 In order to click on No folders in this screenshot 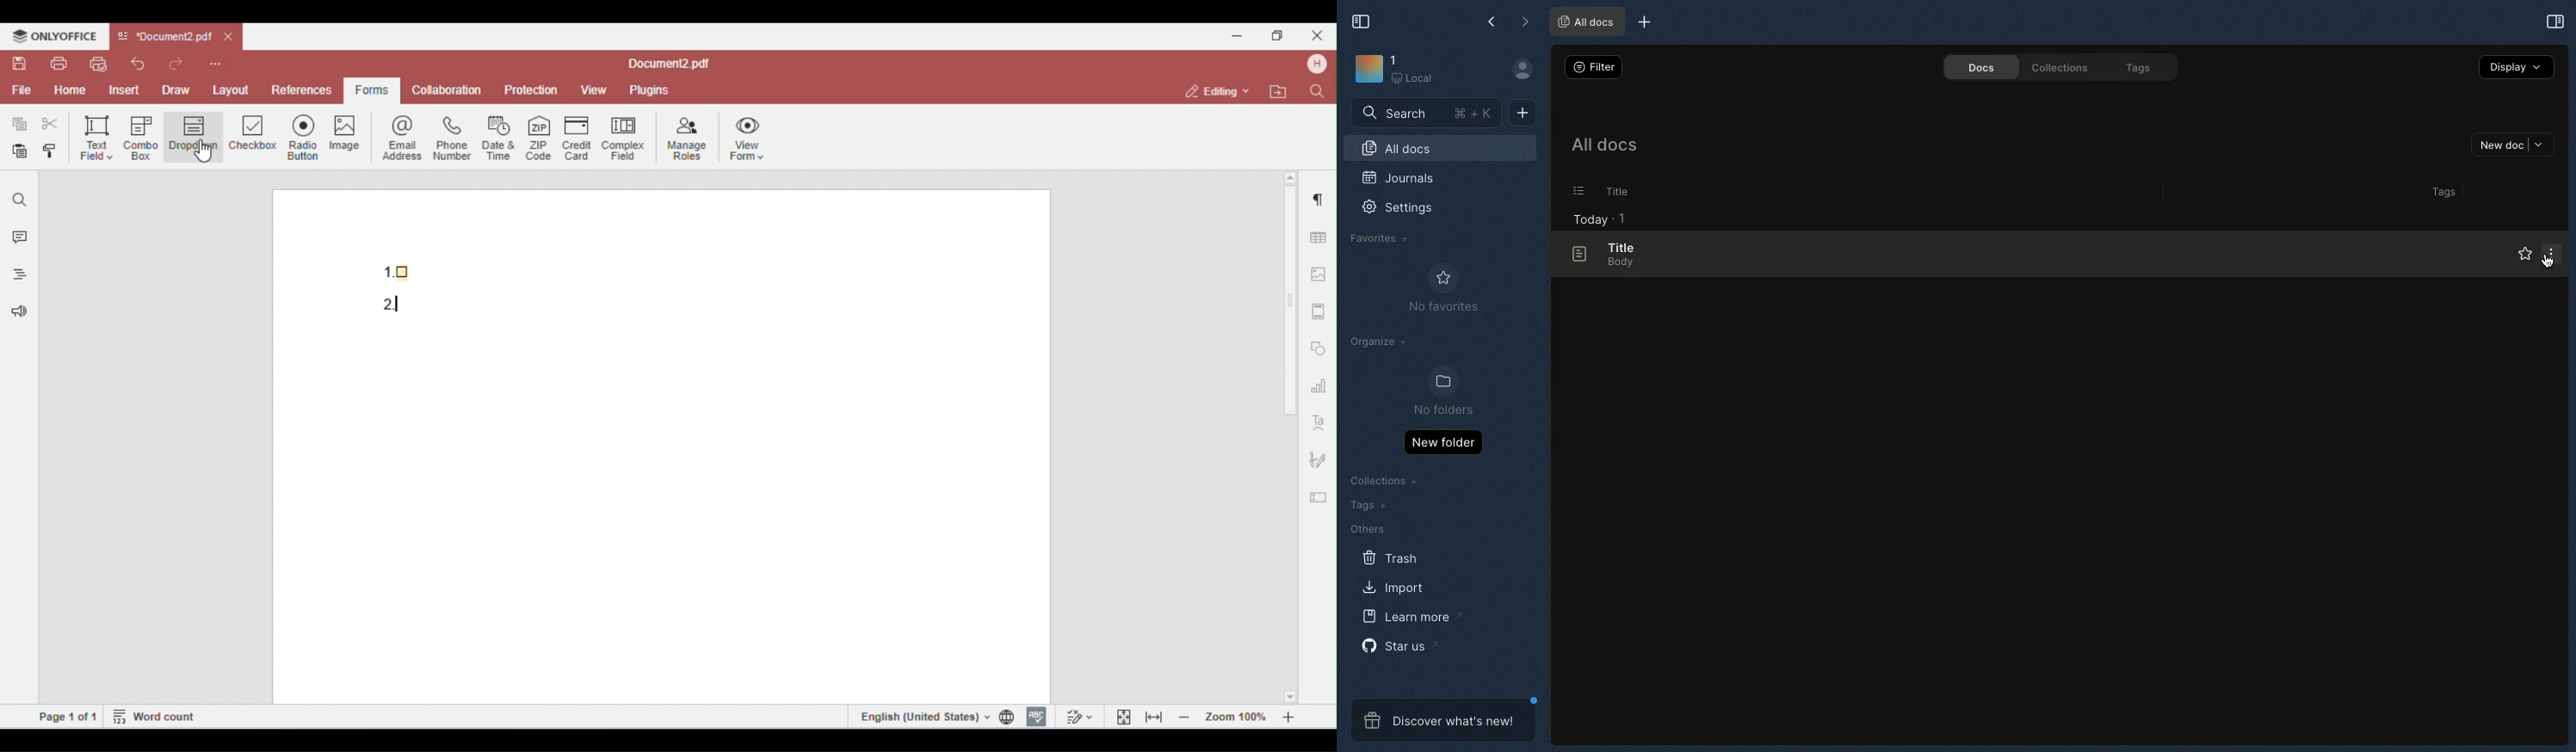, I will do `click(1436, 392)`.